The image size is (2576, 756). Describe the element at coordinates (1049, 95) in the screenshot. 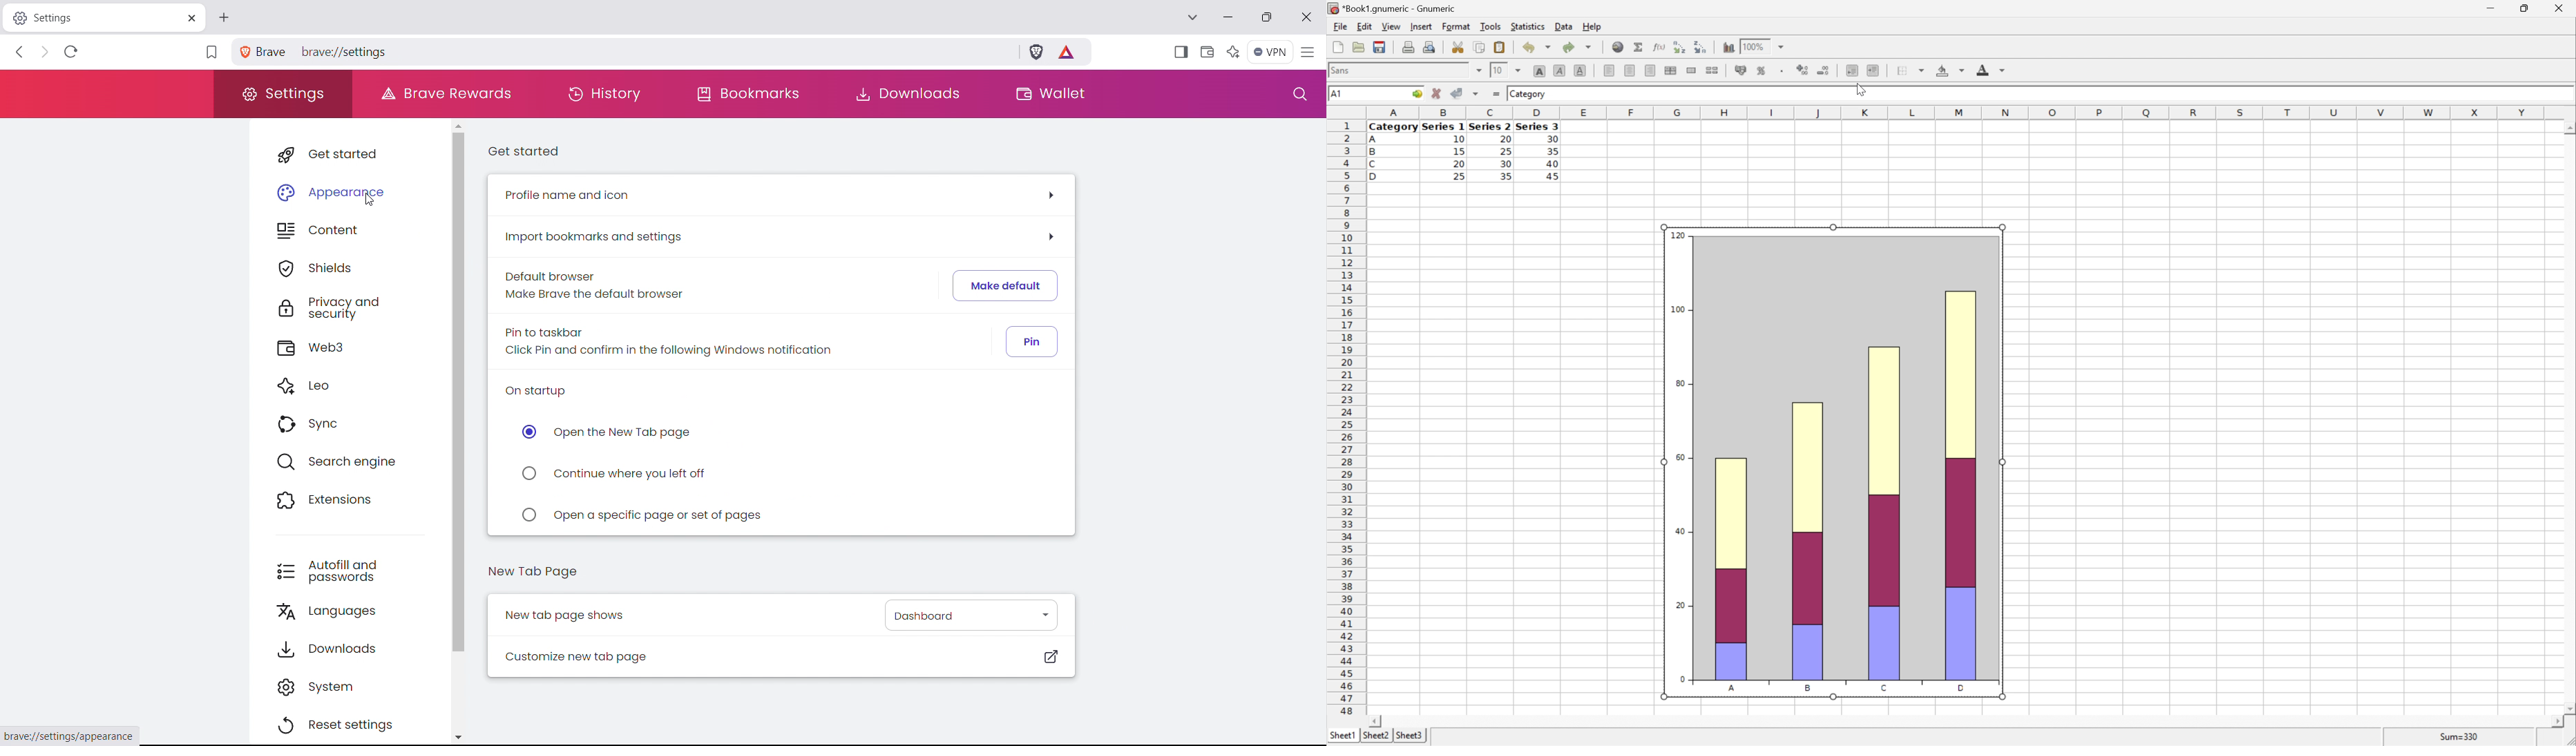

I see `wallet` at that location.